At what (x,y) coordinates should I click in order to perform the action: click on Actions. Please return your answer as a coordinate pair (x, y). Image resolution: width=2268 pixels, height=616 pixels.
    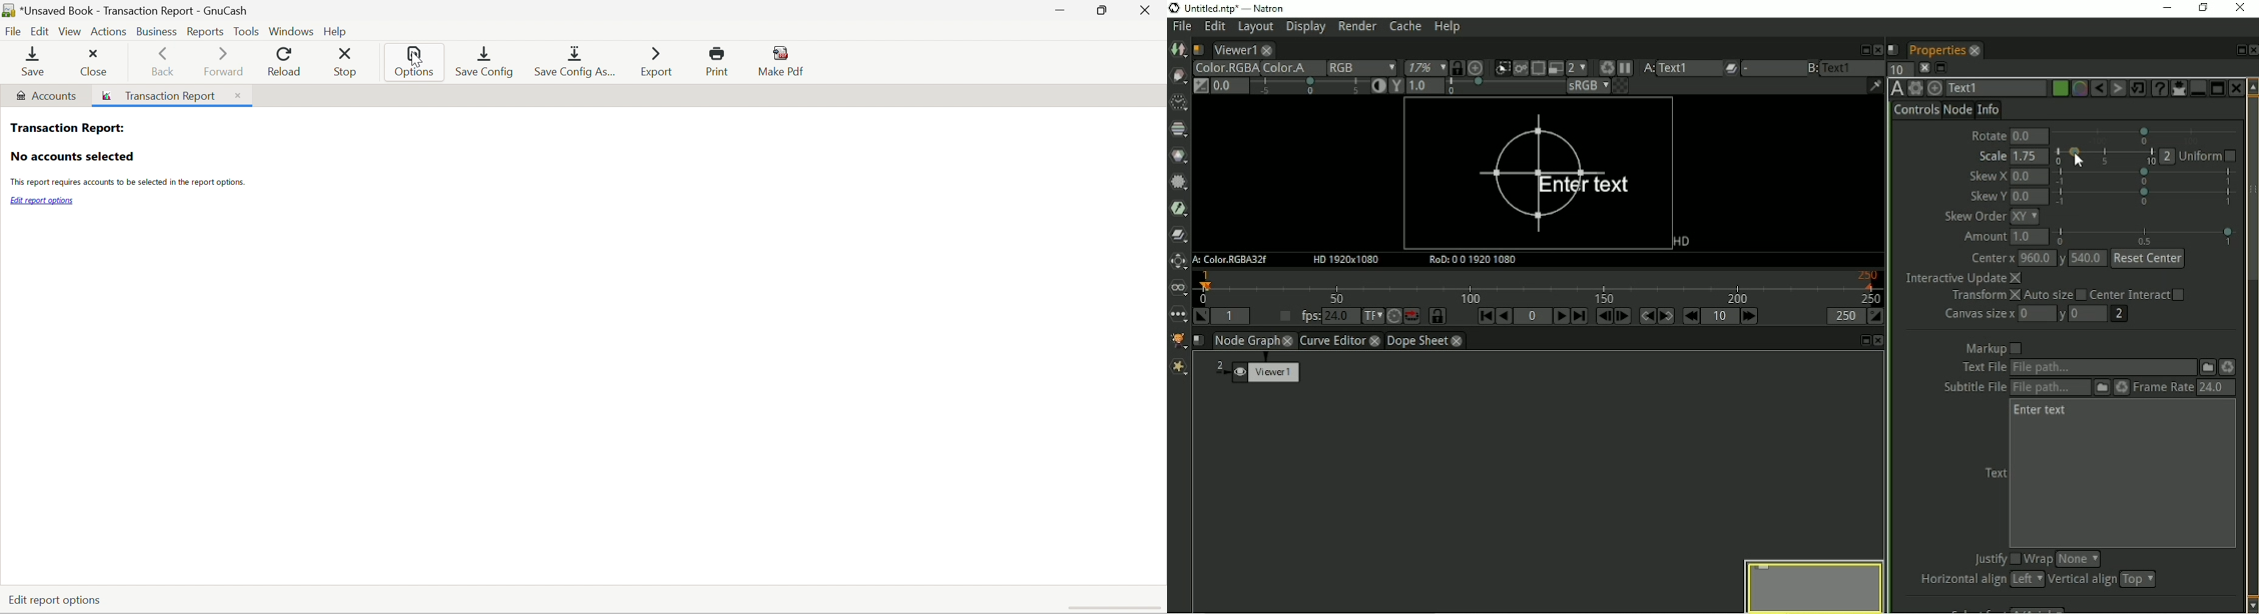
    Looking at the image, I should click on (109, 30).